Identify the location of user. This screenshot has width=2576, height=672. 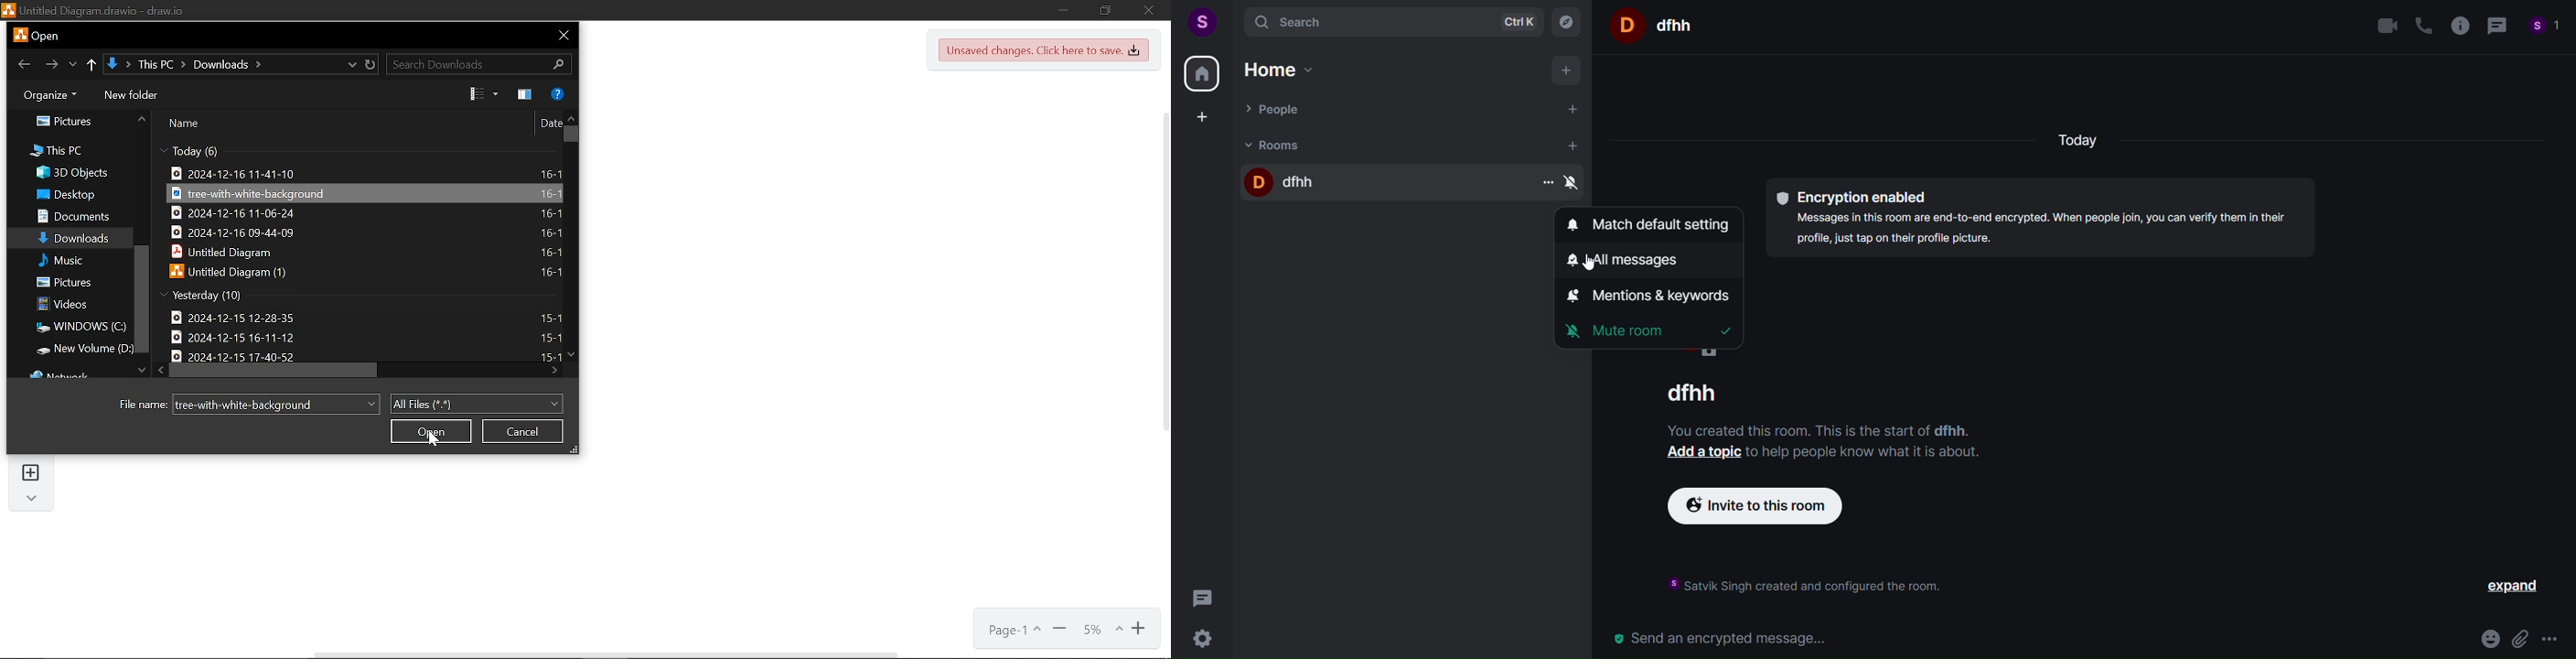
(1203, 22).